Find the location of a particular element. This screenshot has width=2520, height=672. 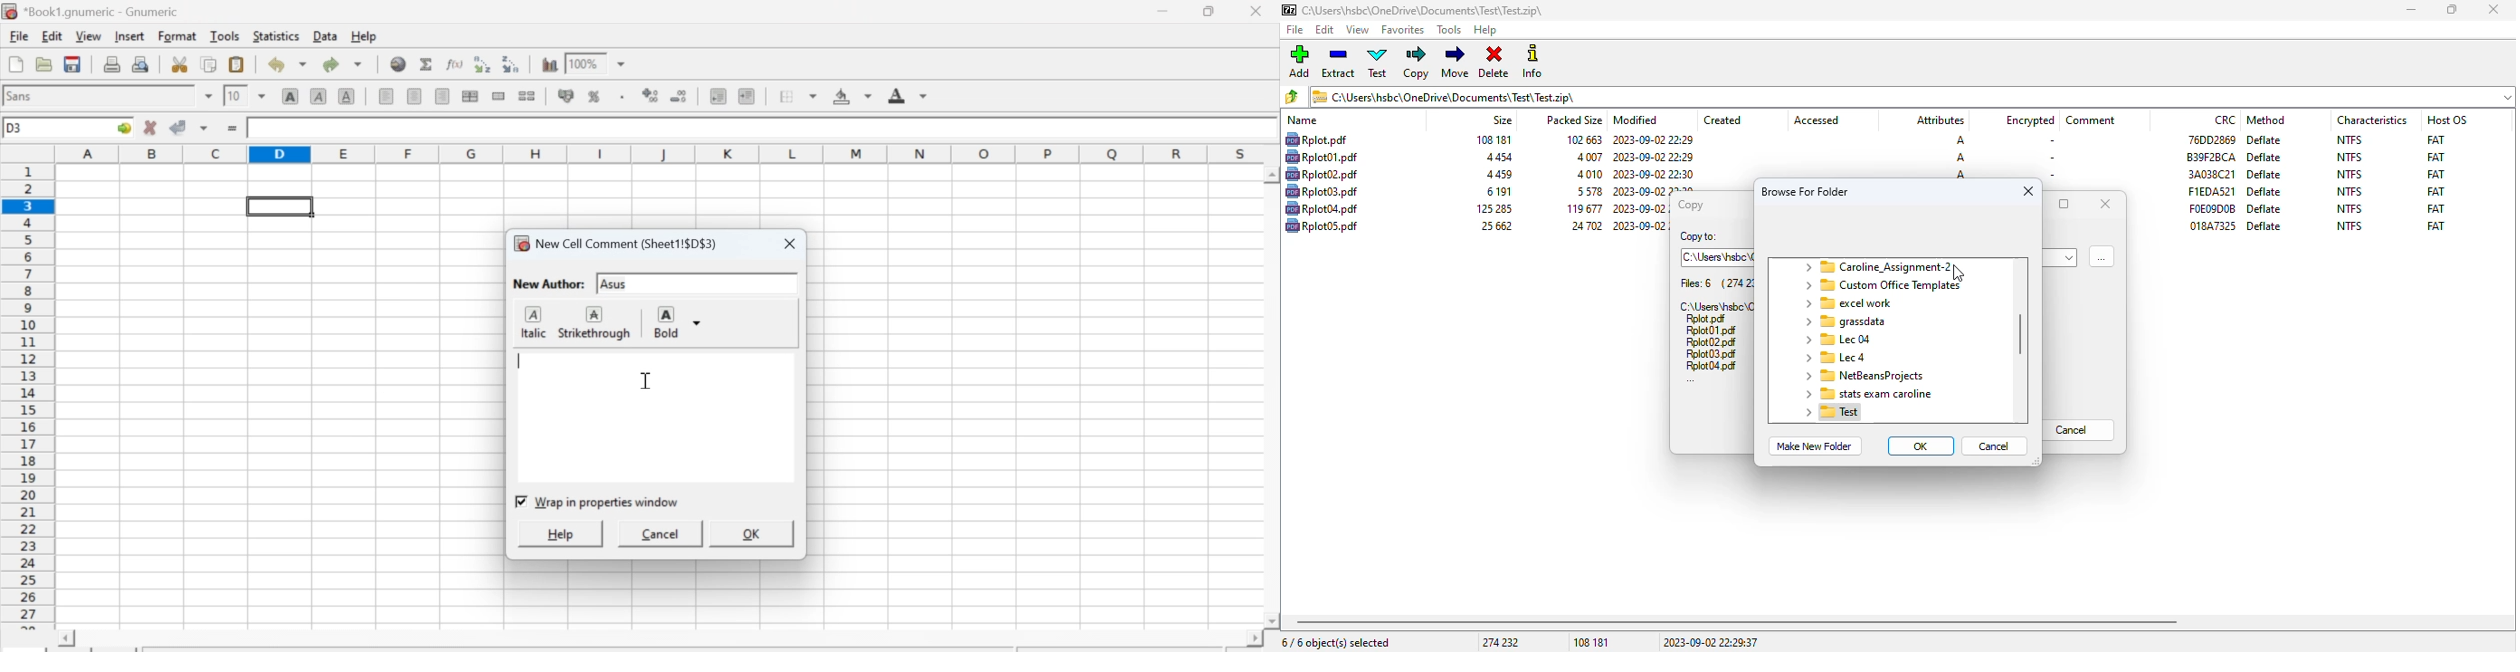

size is located at coordinates (1502, 120).